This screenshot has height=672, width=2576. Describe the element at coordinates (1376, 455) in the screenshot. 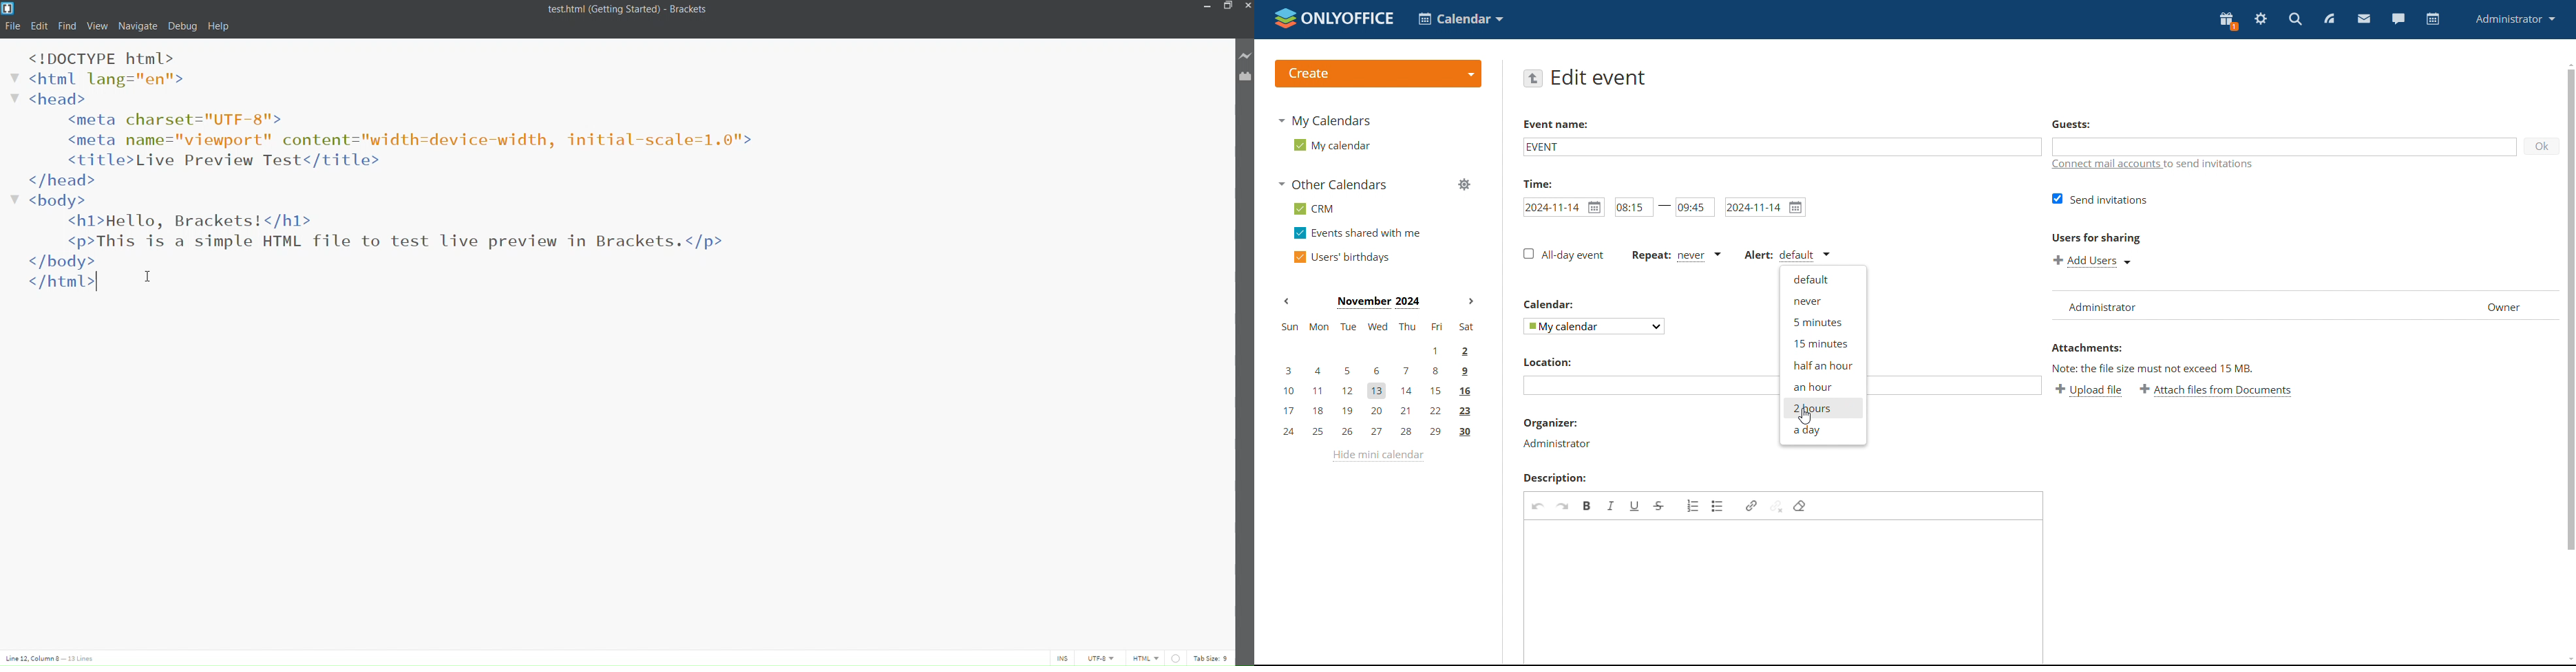

I see `hide mini calendar` at that location.